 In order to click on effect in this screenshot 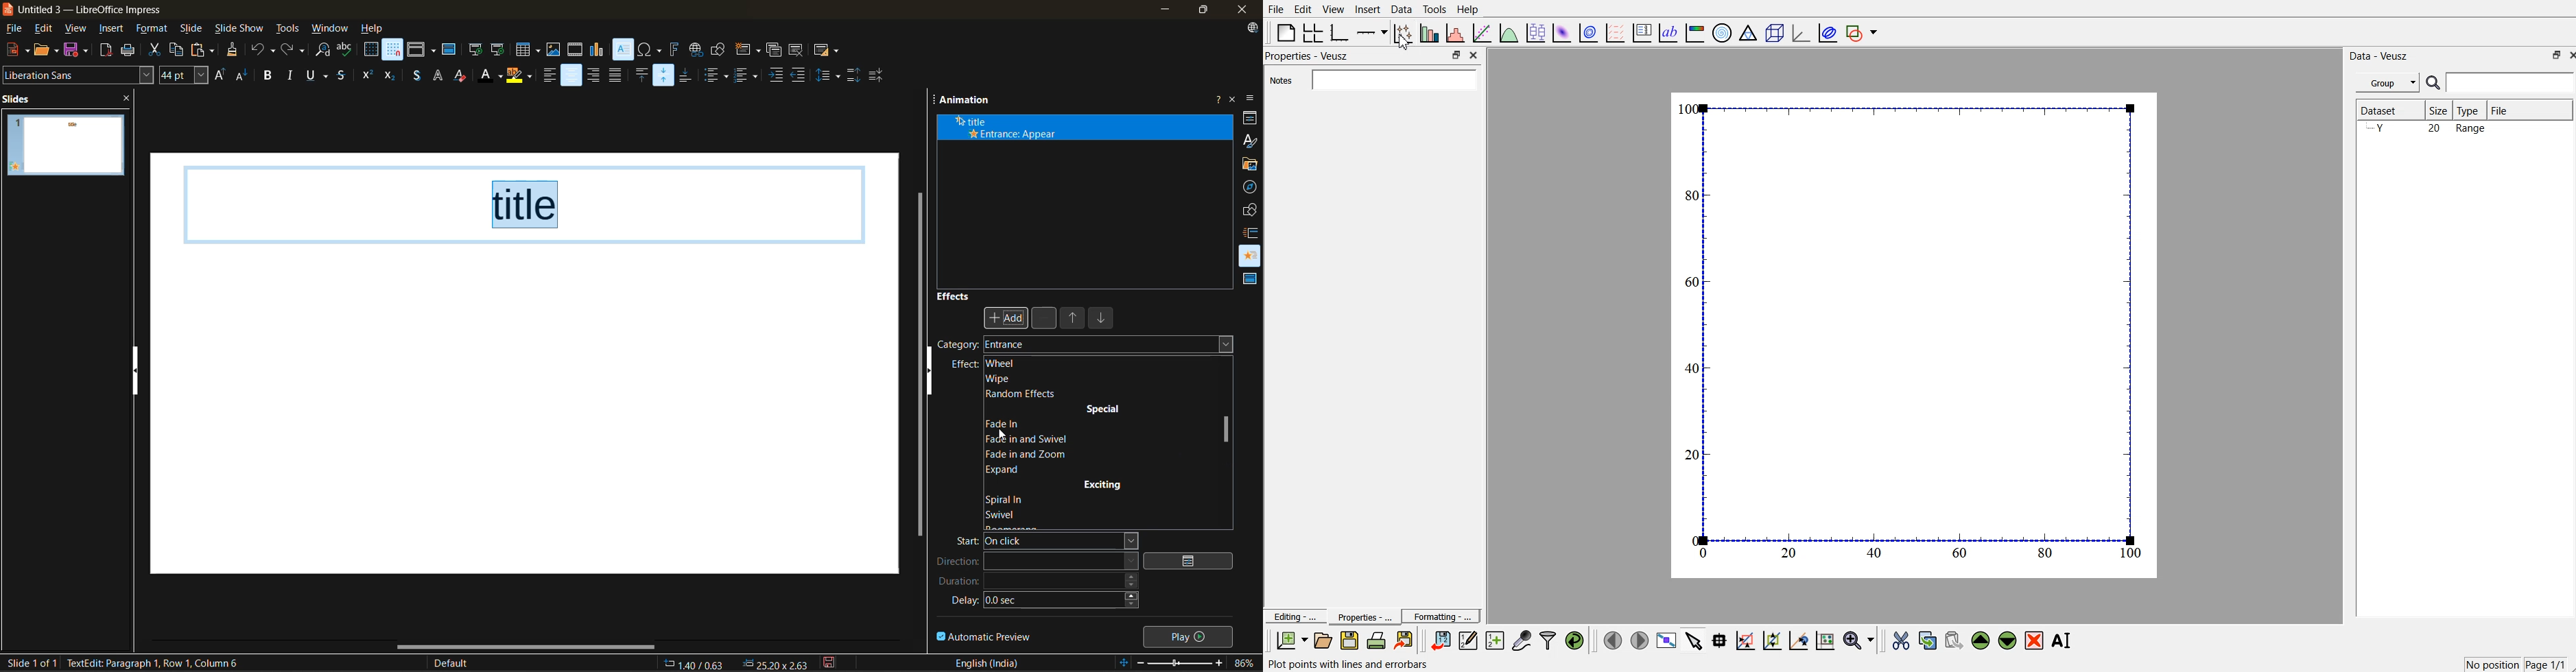, I will do `click(966, 365)`.